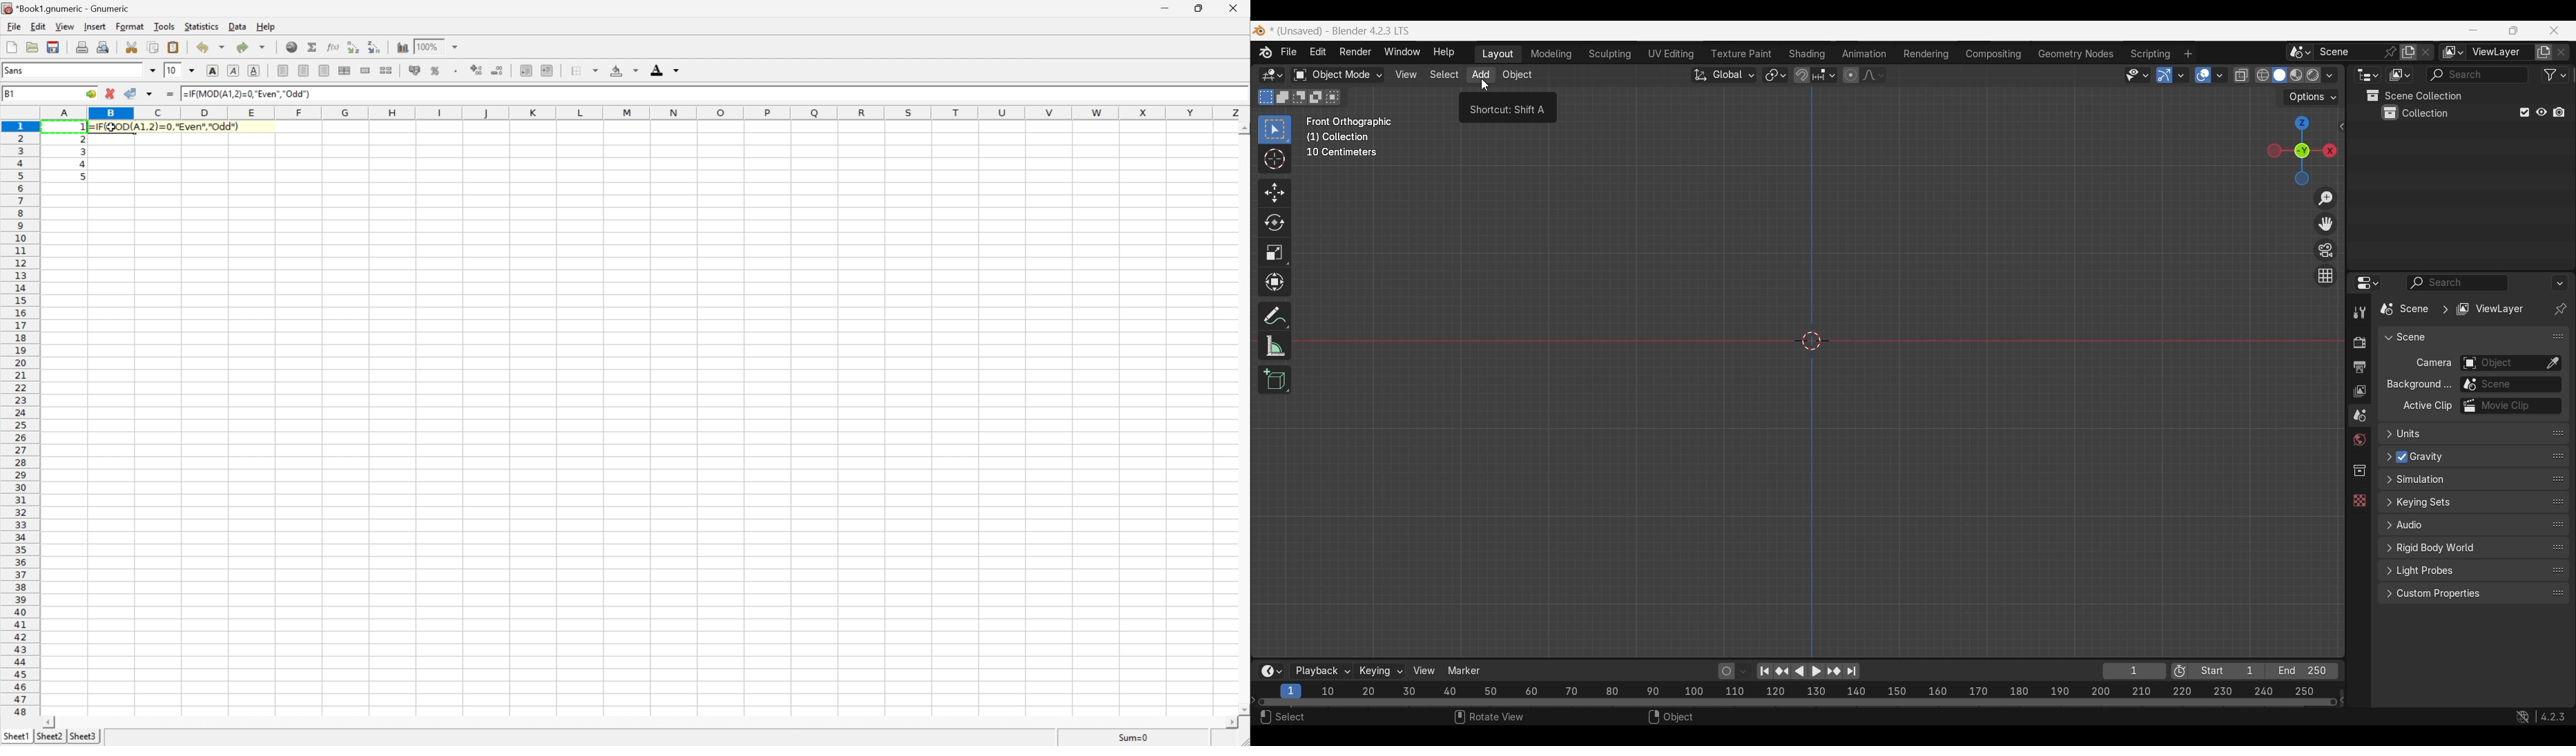  Describe the element at coordinates (1243, 707) in the screenshot. I see `Scroll Down` at that location.